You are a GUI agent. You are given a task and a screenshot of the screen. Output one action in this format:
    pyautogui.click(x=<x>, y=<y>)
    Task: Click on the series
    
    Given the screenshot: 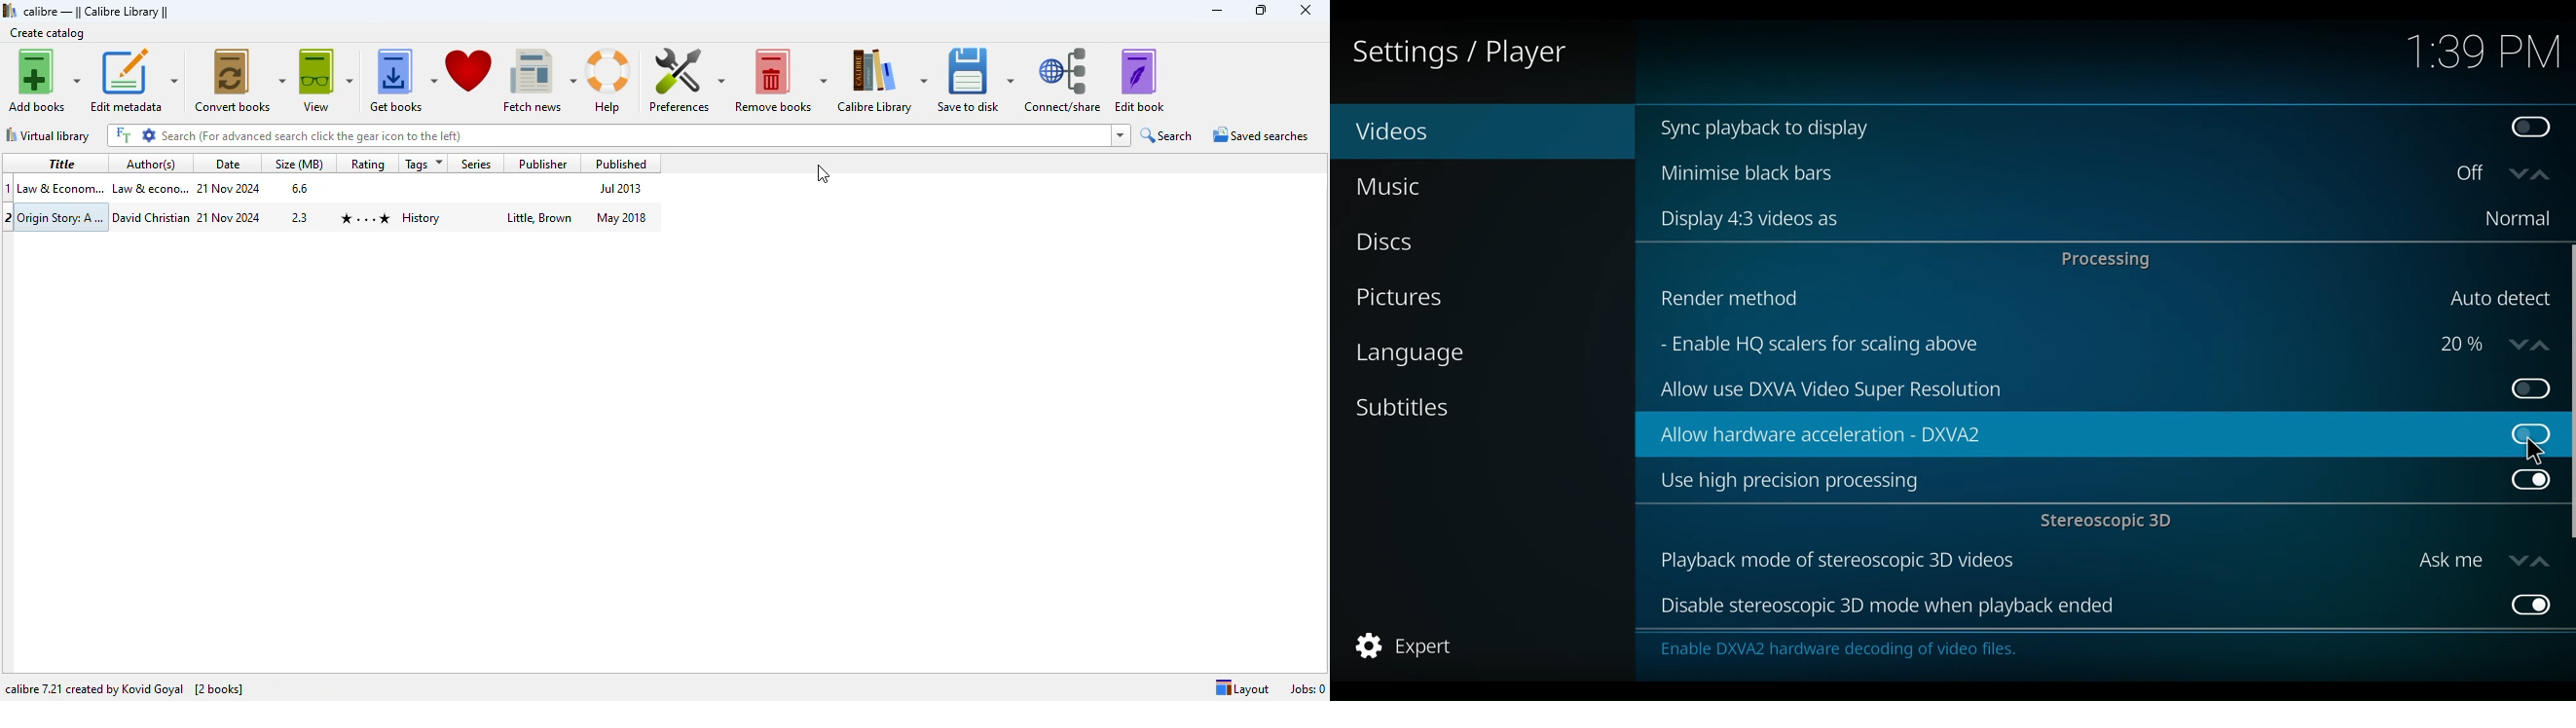 What is the action you would take?
    pyautogui.click(x=476, y=165)
    